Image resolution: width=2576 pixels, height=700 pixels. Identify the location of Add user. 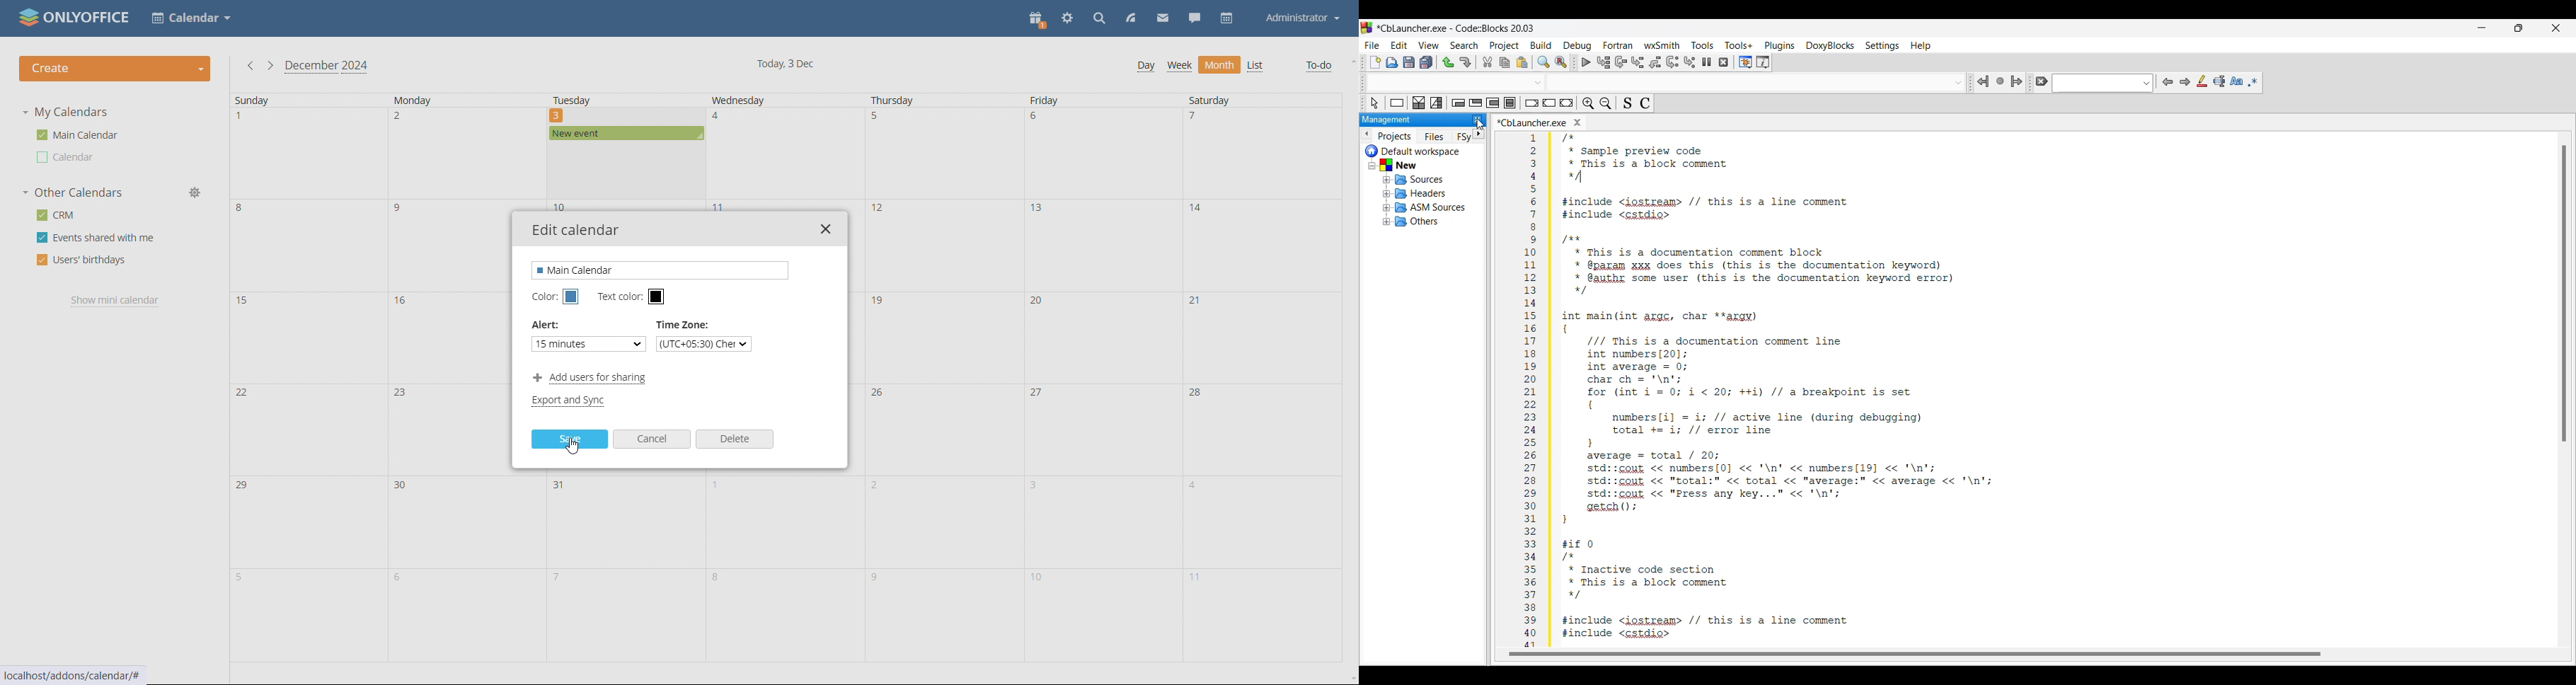
(590, 377).